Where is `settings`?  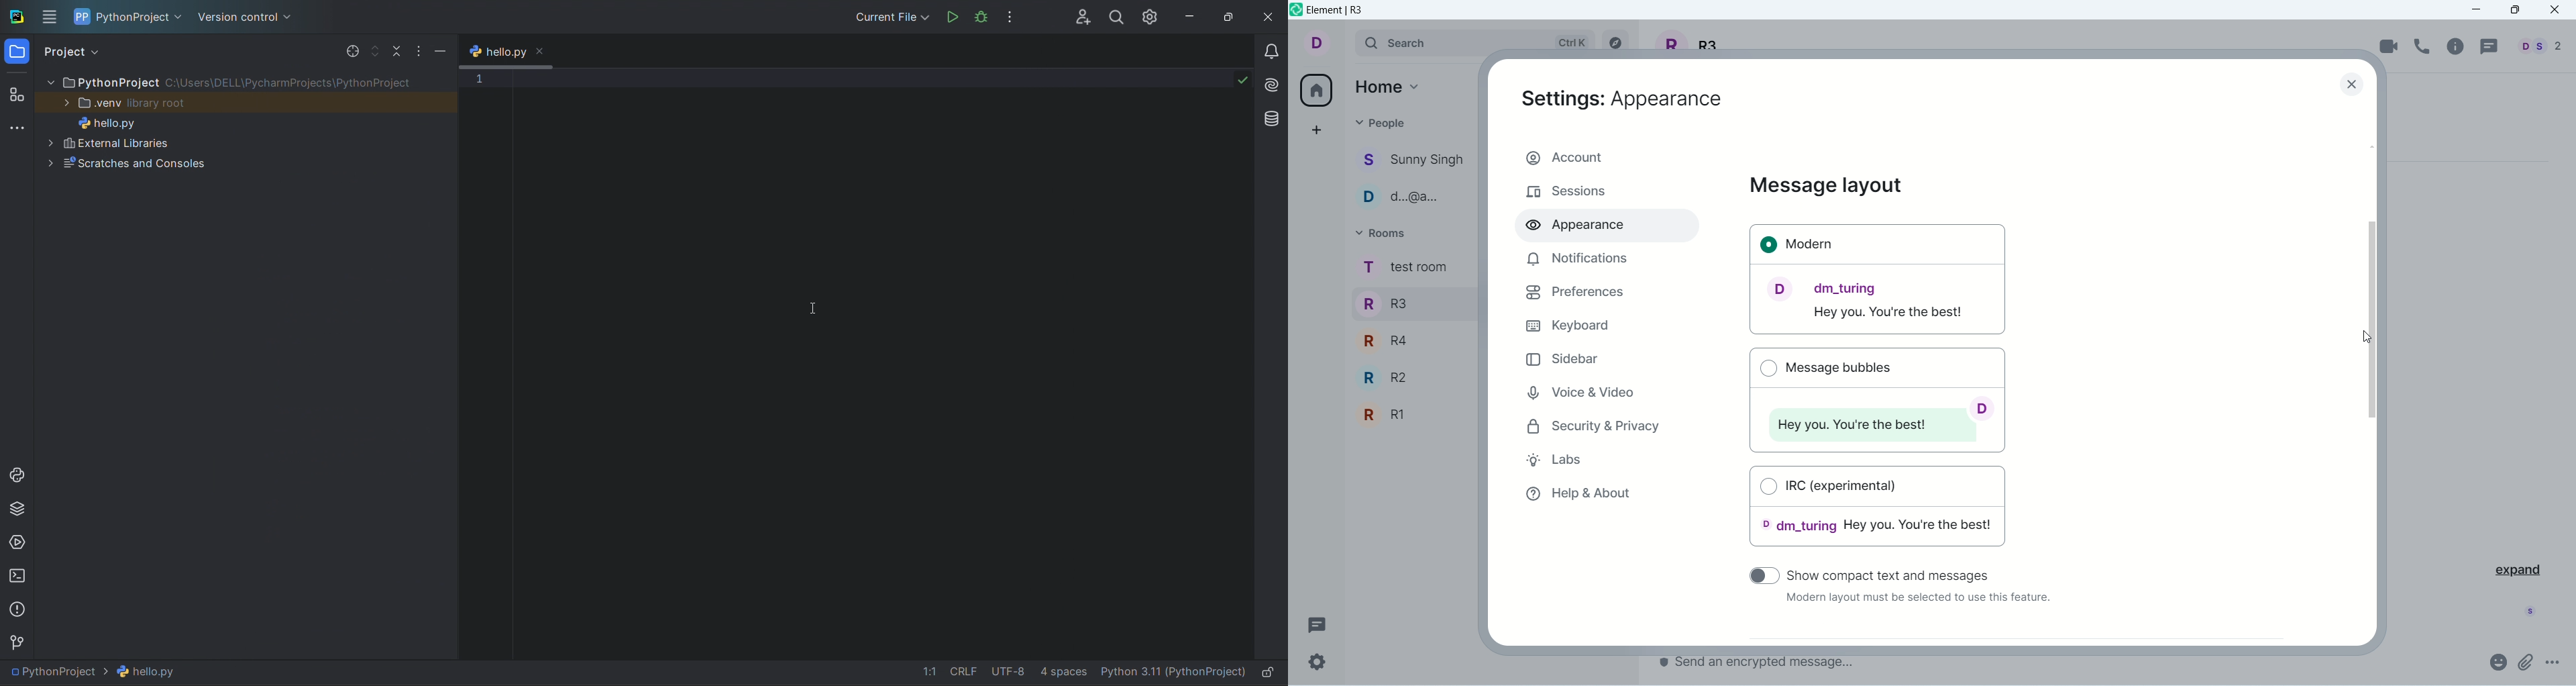
settings is located at coordinates (1152, 17).